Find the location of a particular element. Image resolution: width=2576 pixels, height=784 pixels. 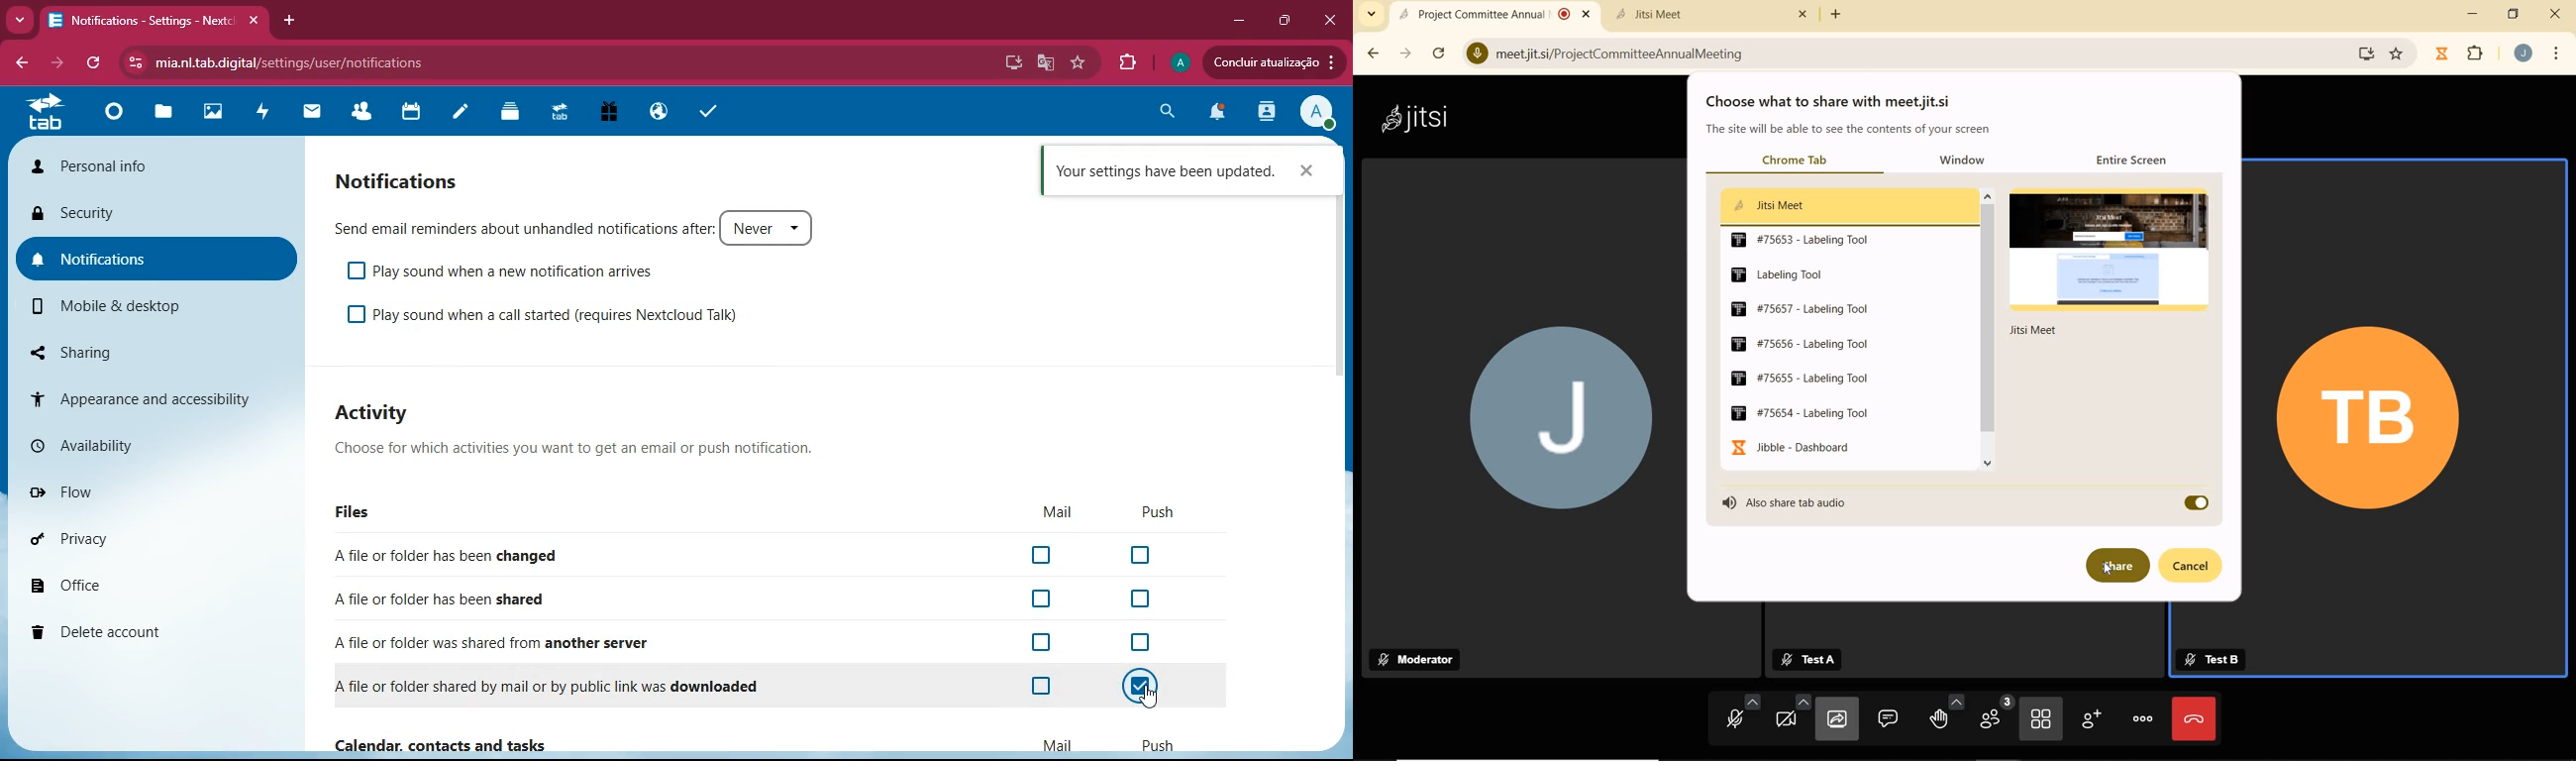

Jitsi Meet is located at coordinates (1767, 204).